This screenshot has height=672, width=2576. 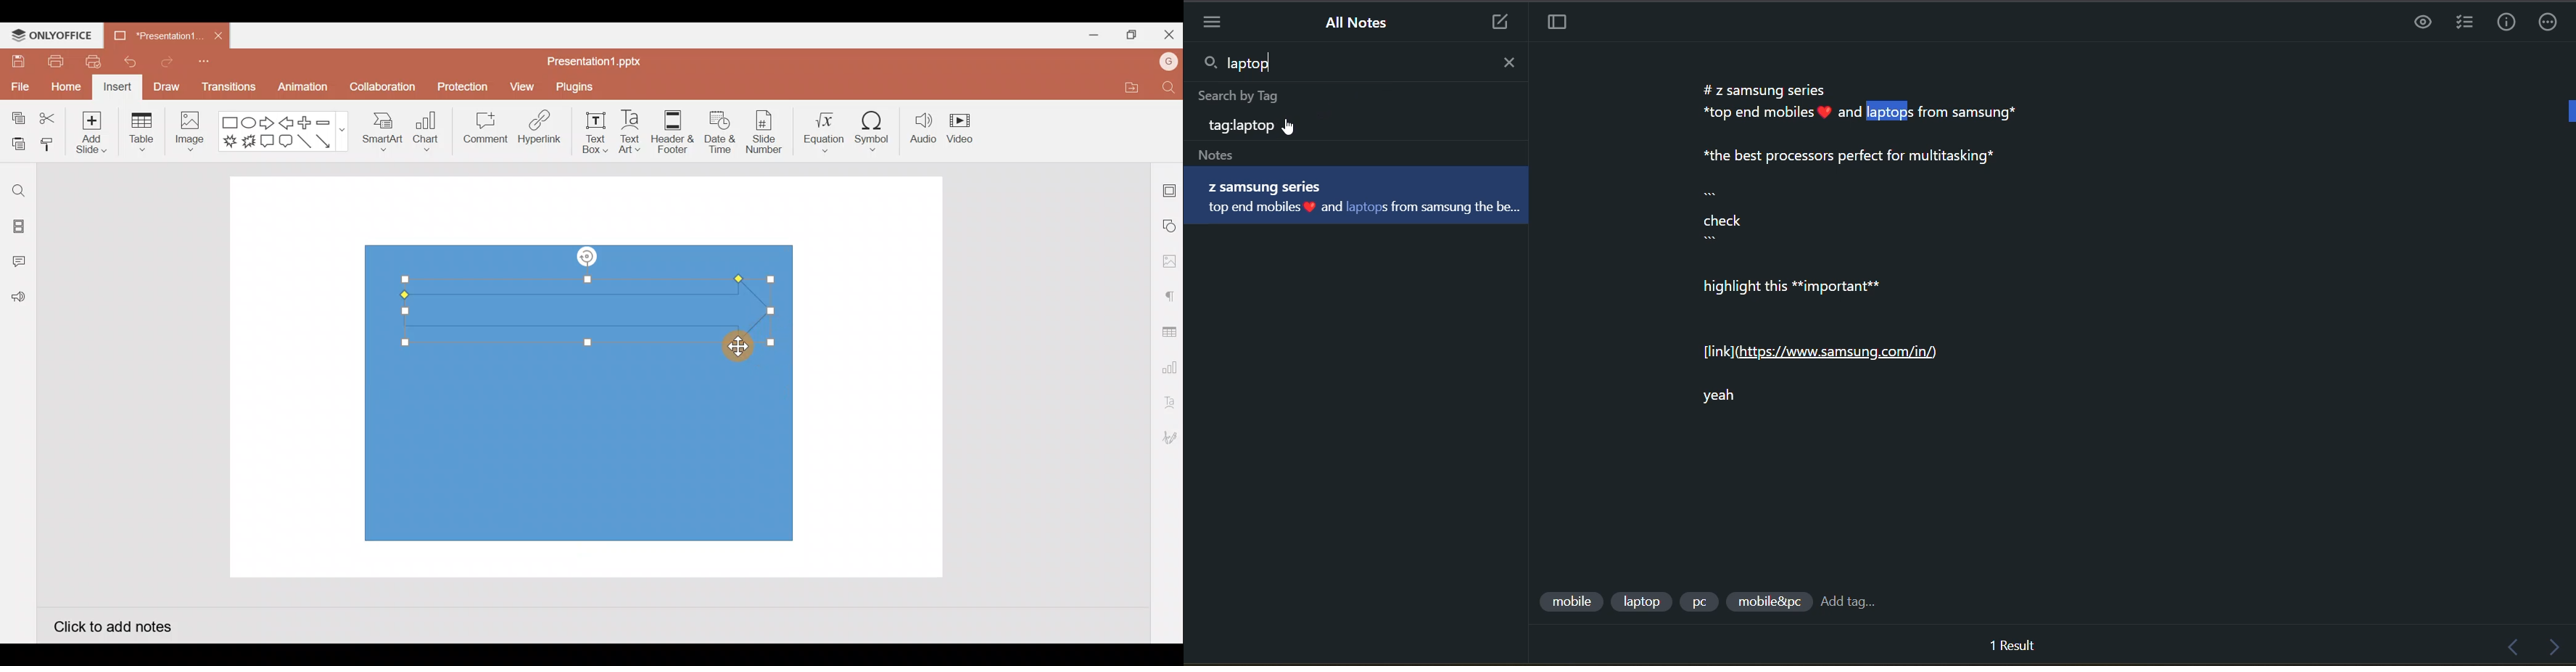 I want to click on Plus, so click(x=308, y=123).